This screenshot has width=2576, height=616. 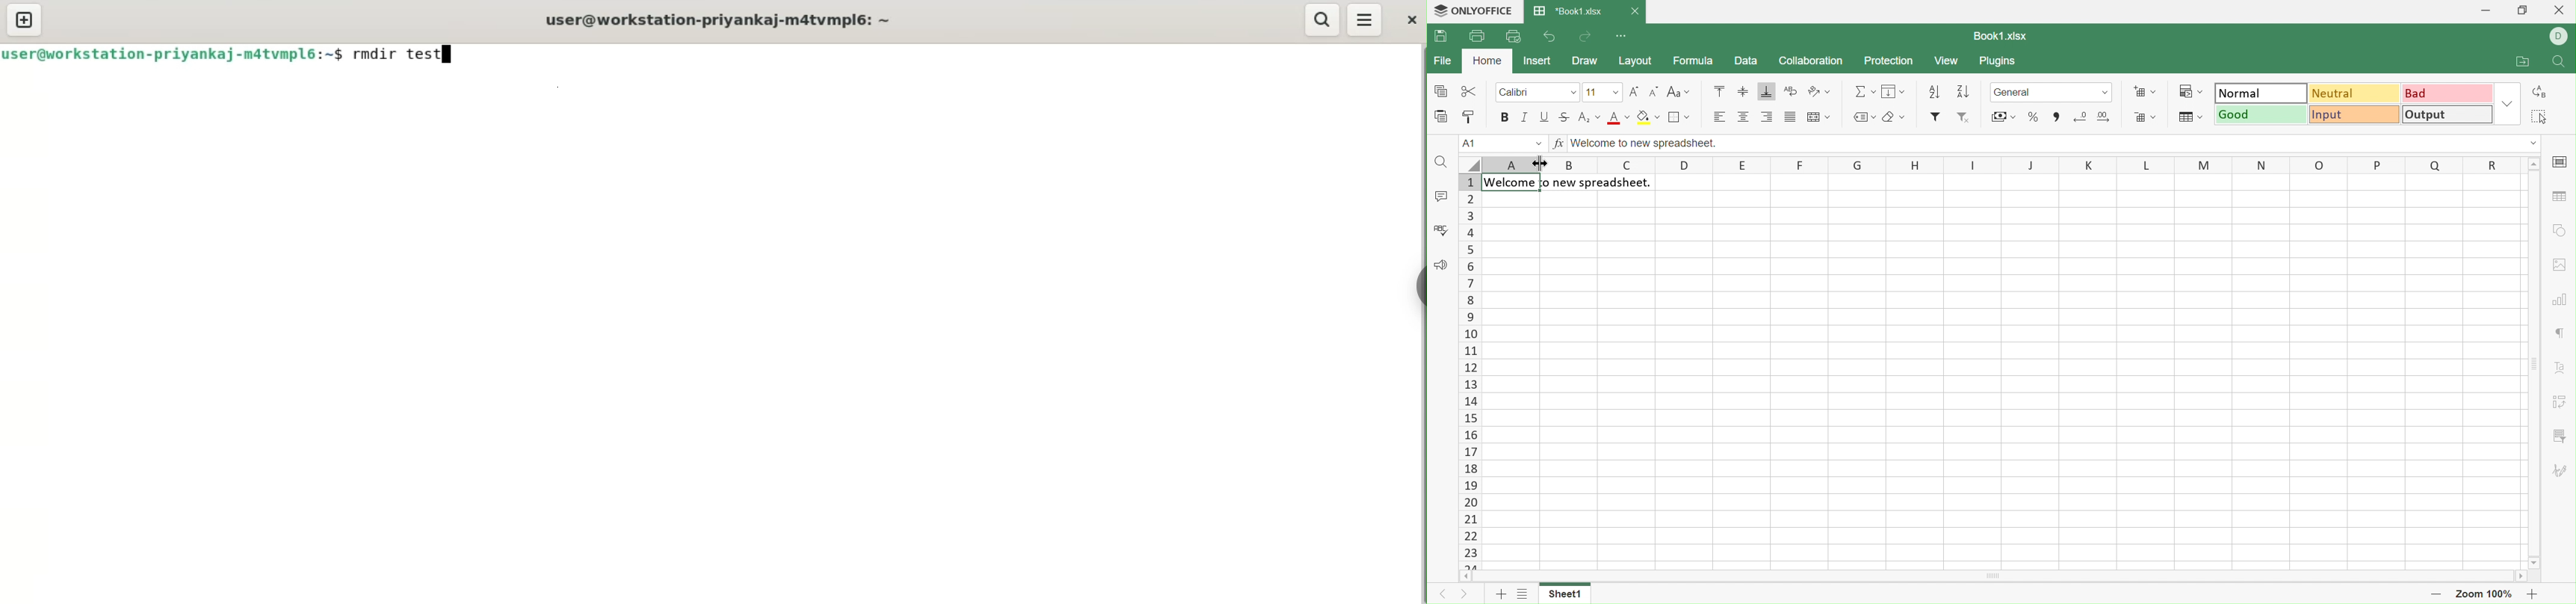 What do you see at coordinates (1634, 91) in the screenshot?
I see `Increment font size` at bounding box center [1634, 91].